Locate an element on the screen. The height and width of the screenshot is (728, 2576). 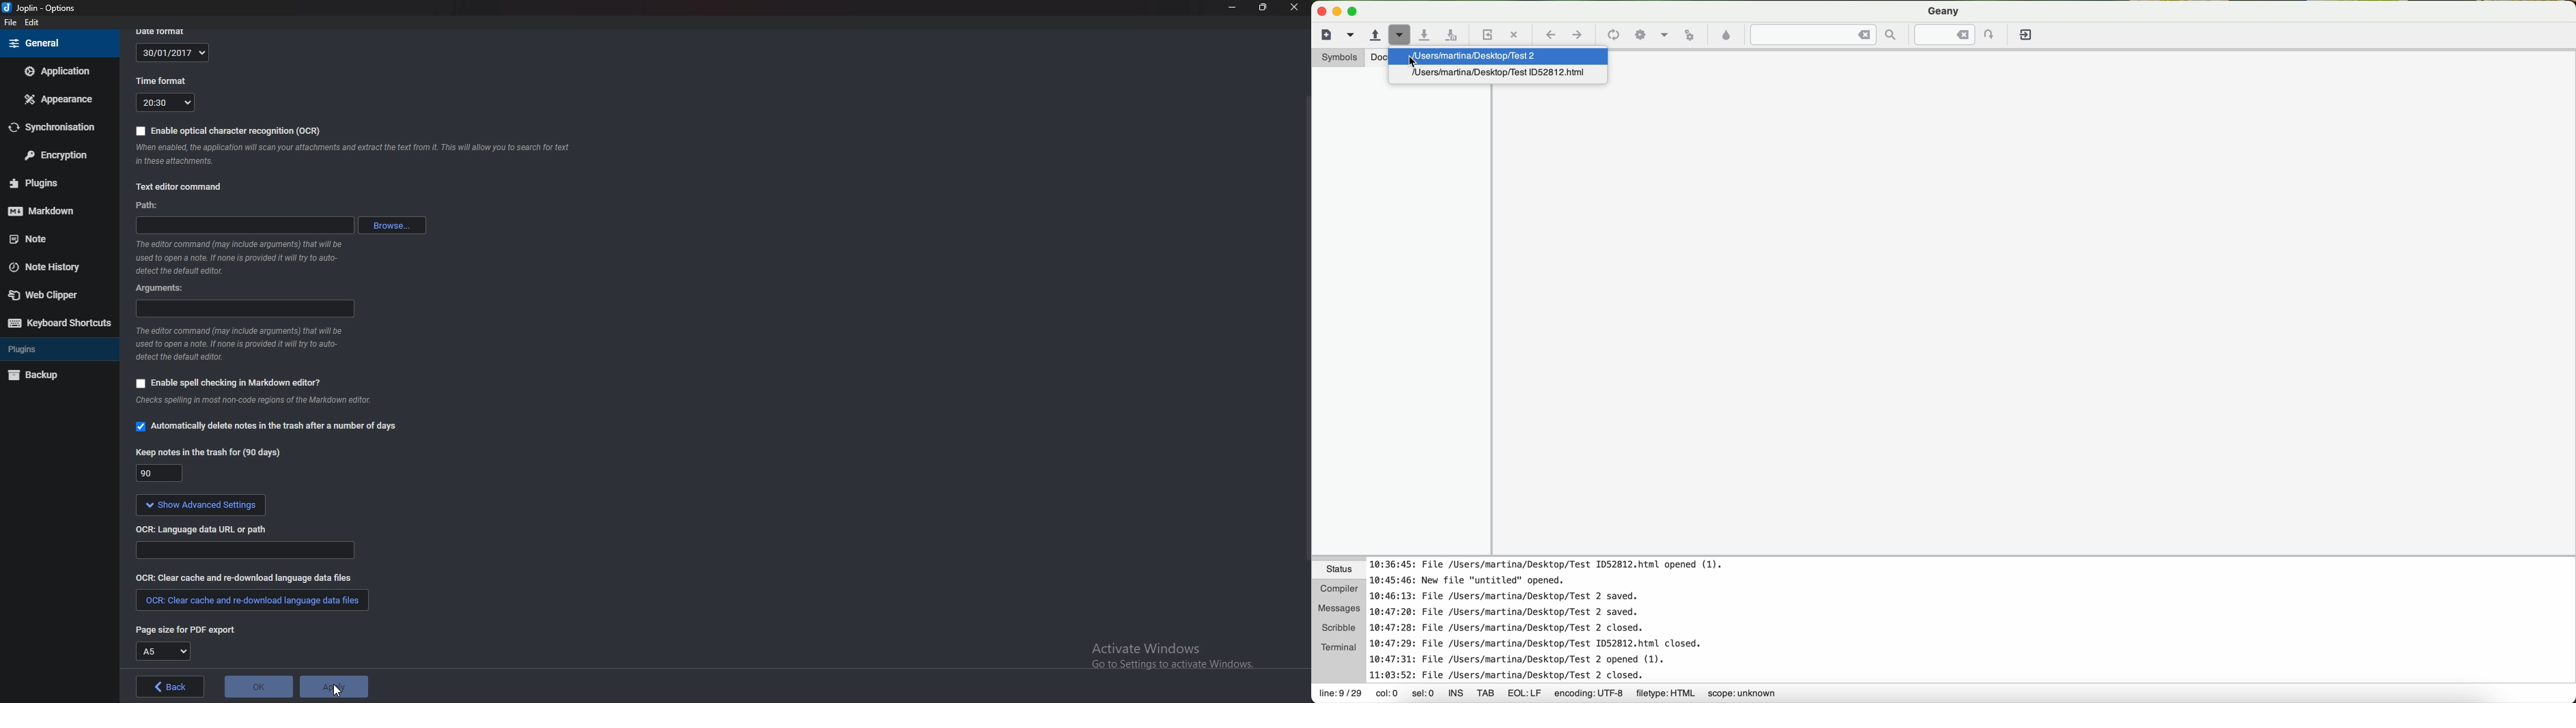
documents is located at coordinates (1378, 58).